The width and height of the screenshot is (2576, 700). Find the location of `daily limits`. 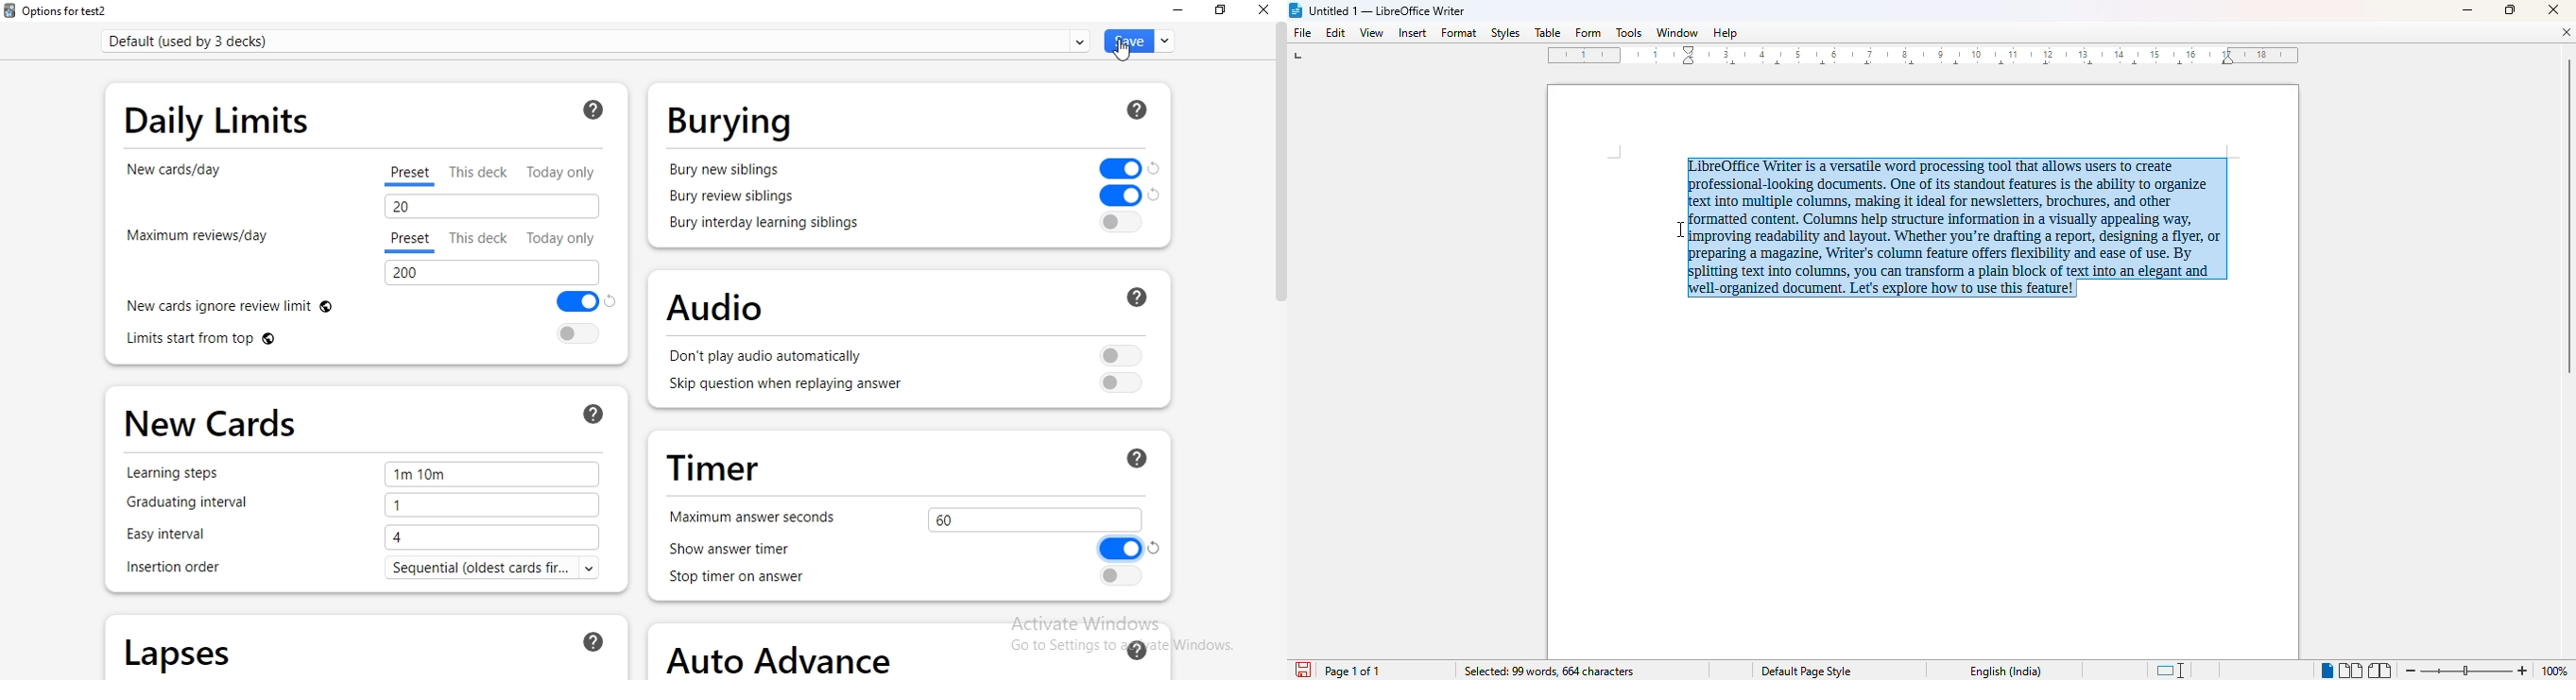

daily limits is located at coordinates (367, 118).